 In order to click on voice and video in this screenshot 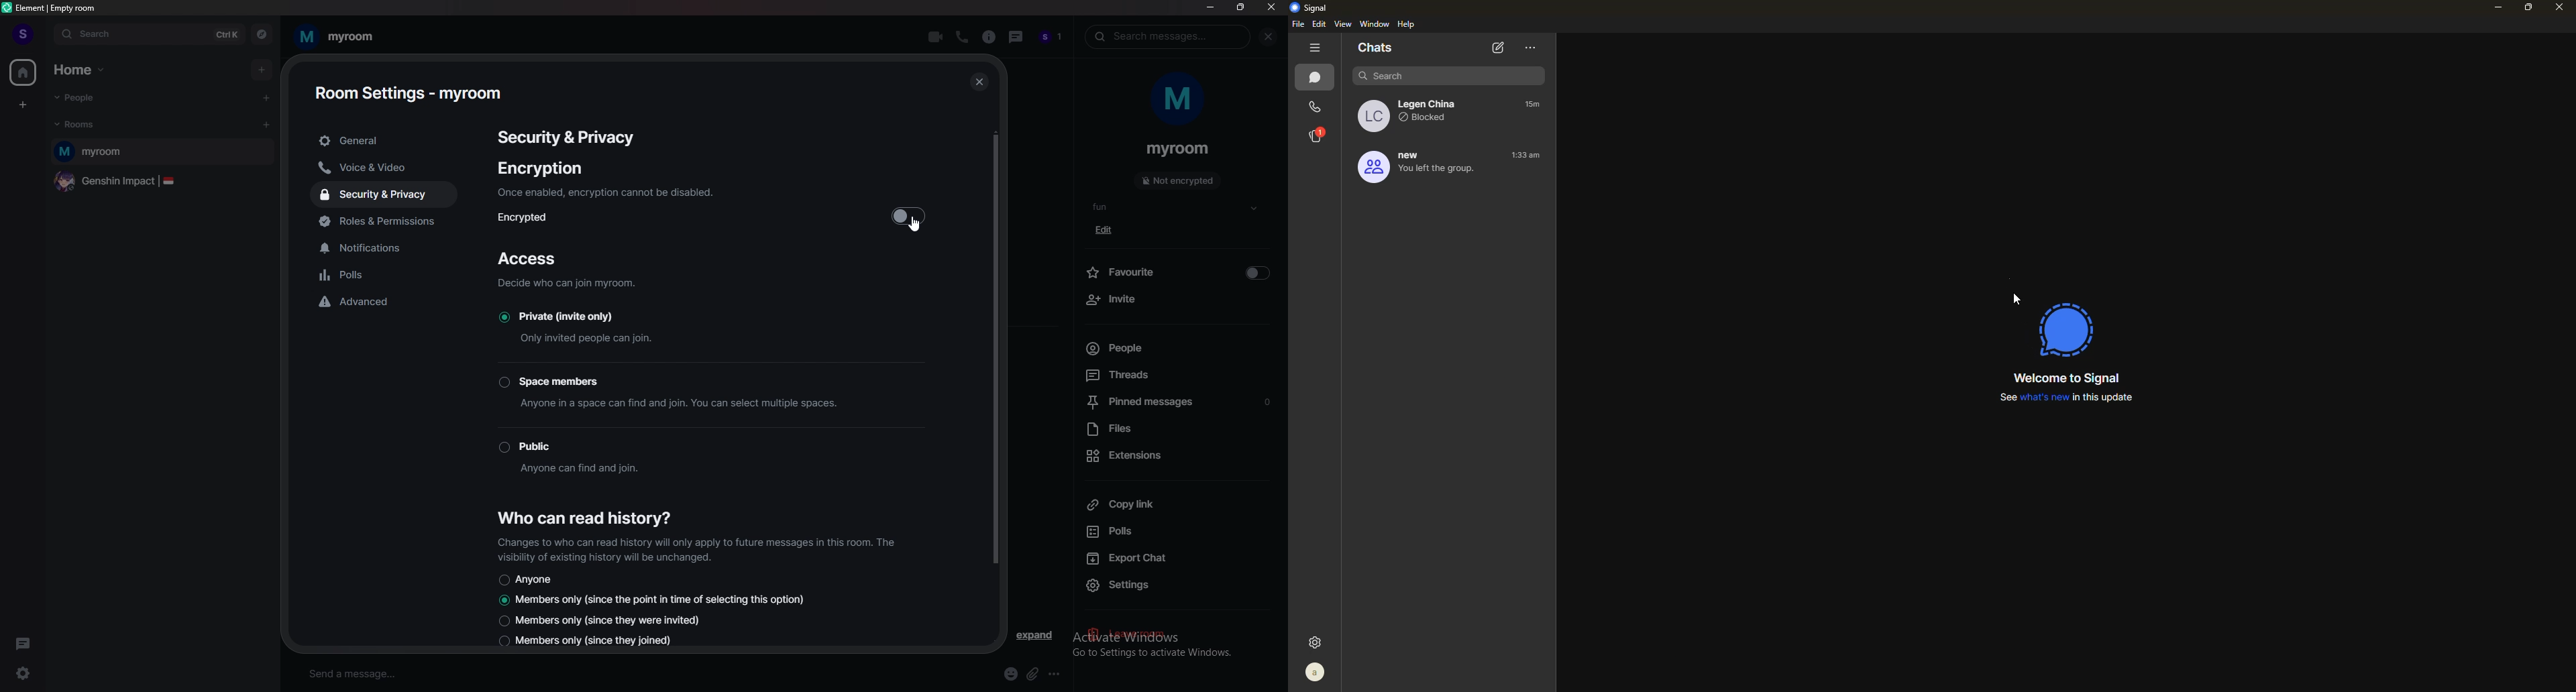, I will do `click(377, 169)`.